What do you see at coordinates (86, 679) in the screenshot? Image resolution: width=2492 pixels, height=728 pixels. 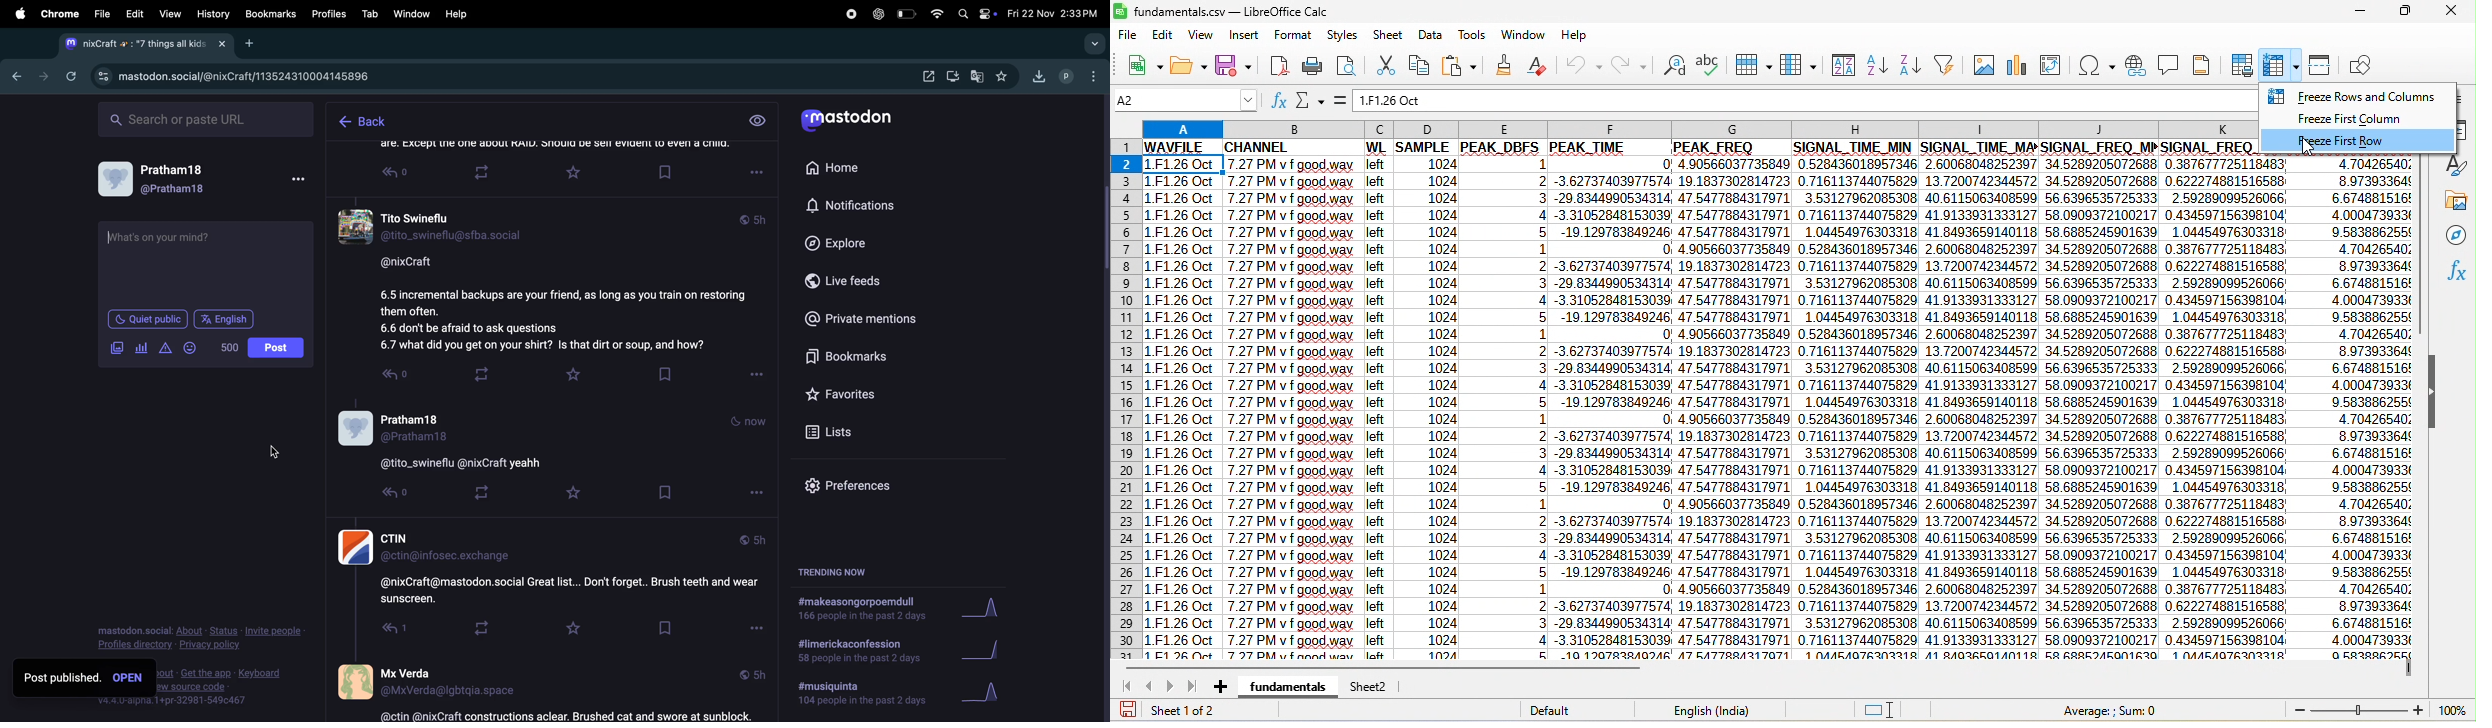 I see `post published` at bounding box center [86, 679].